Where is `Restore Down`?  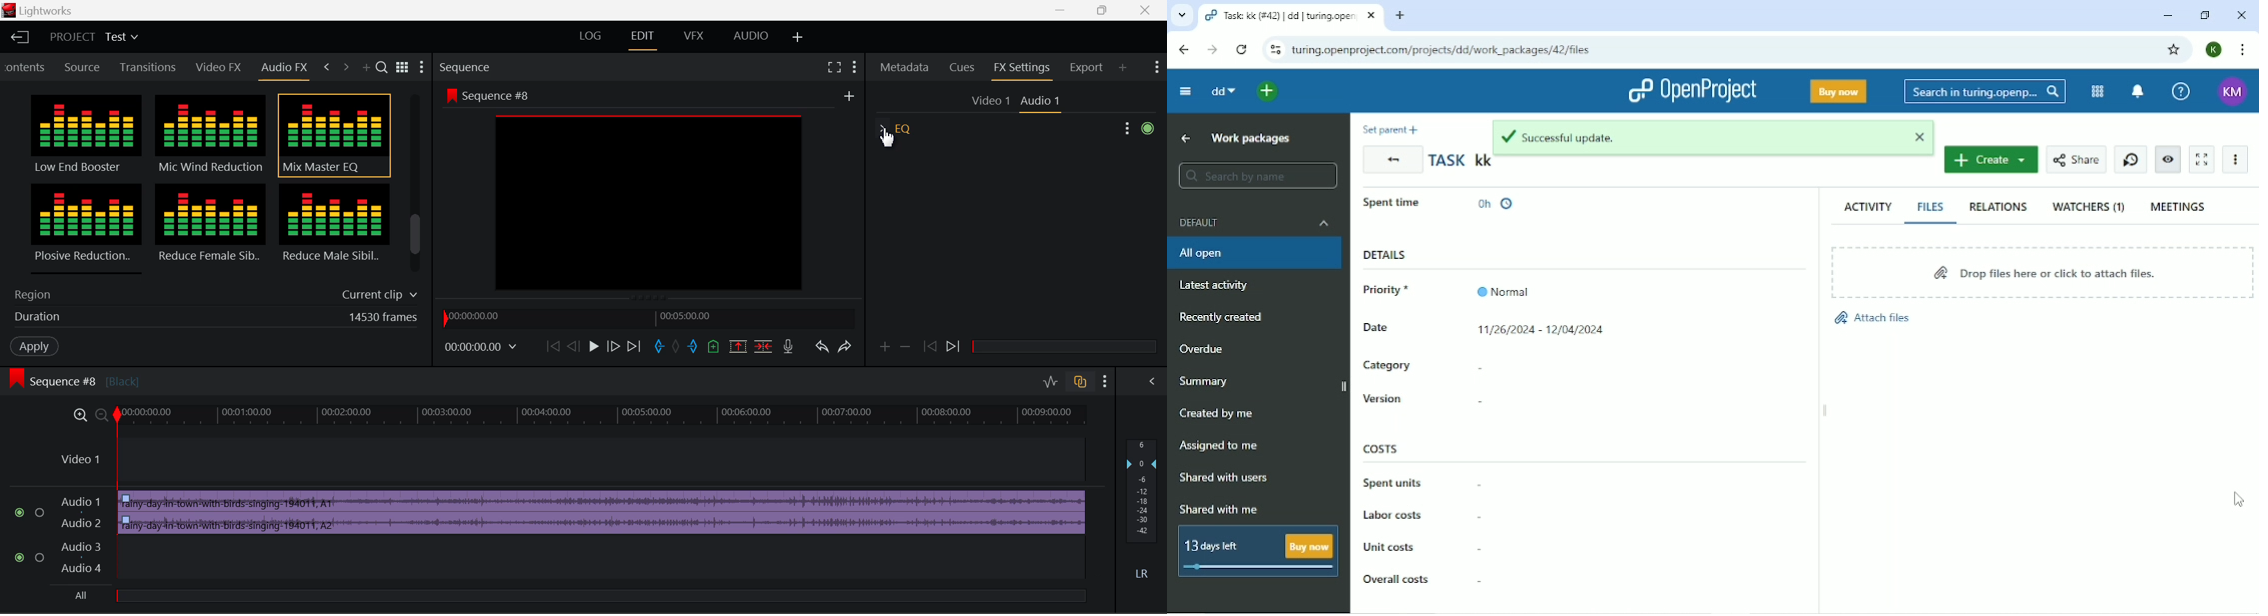
Restore Down is located at coordinates (1066, 10).